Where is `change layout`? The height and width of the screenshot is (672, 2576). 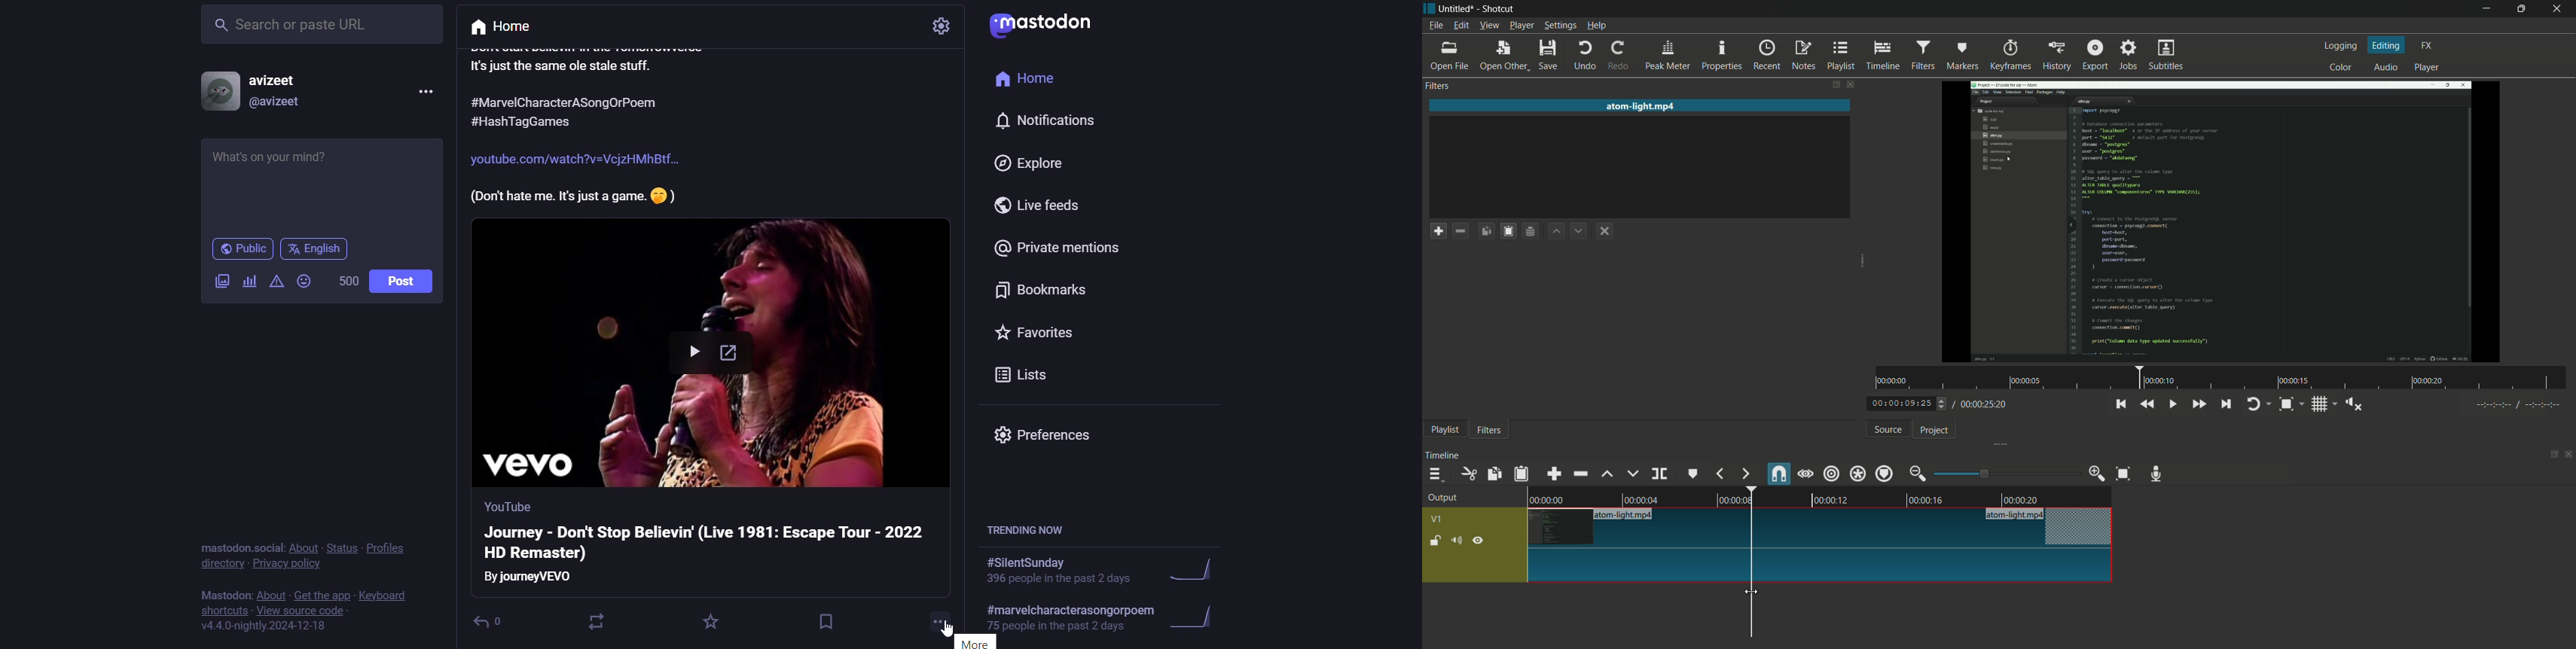
change layout is located at coordinates (1831, 84).